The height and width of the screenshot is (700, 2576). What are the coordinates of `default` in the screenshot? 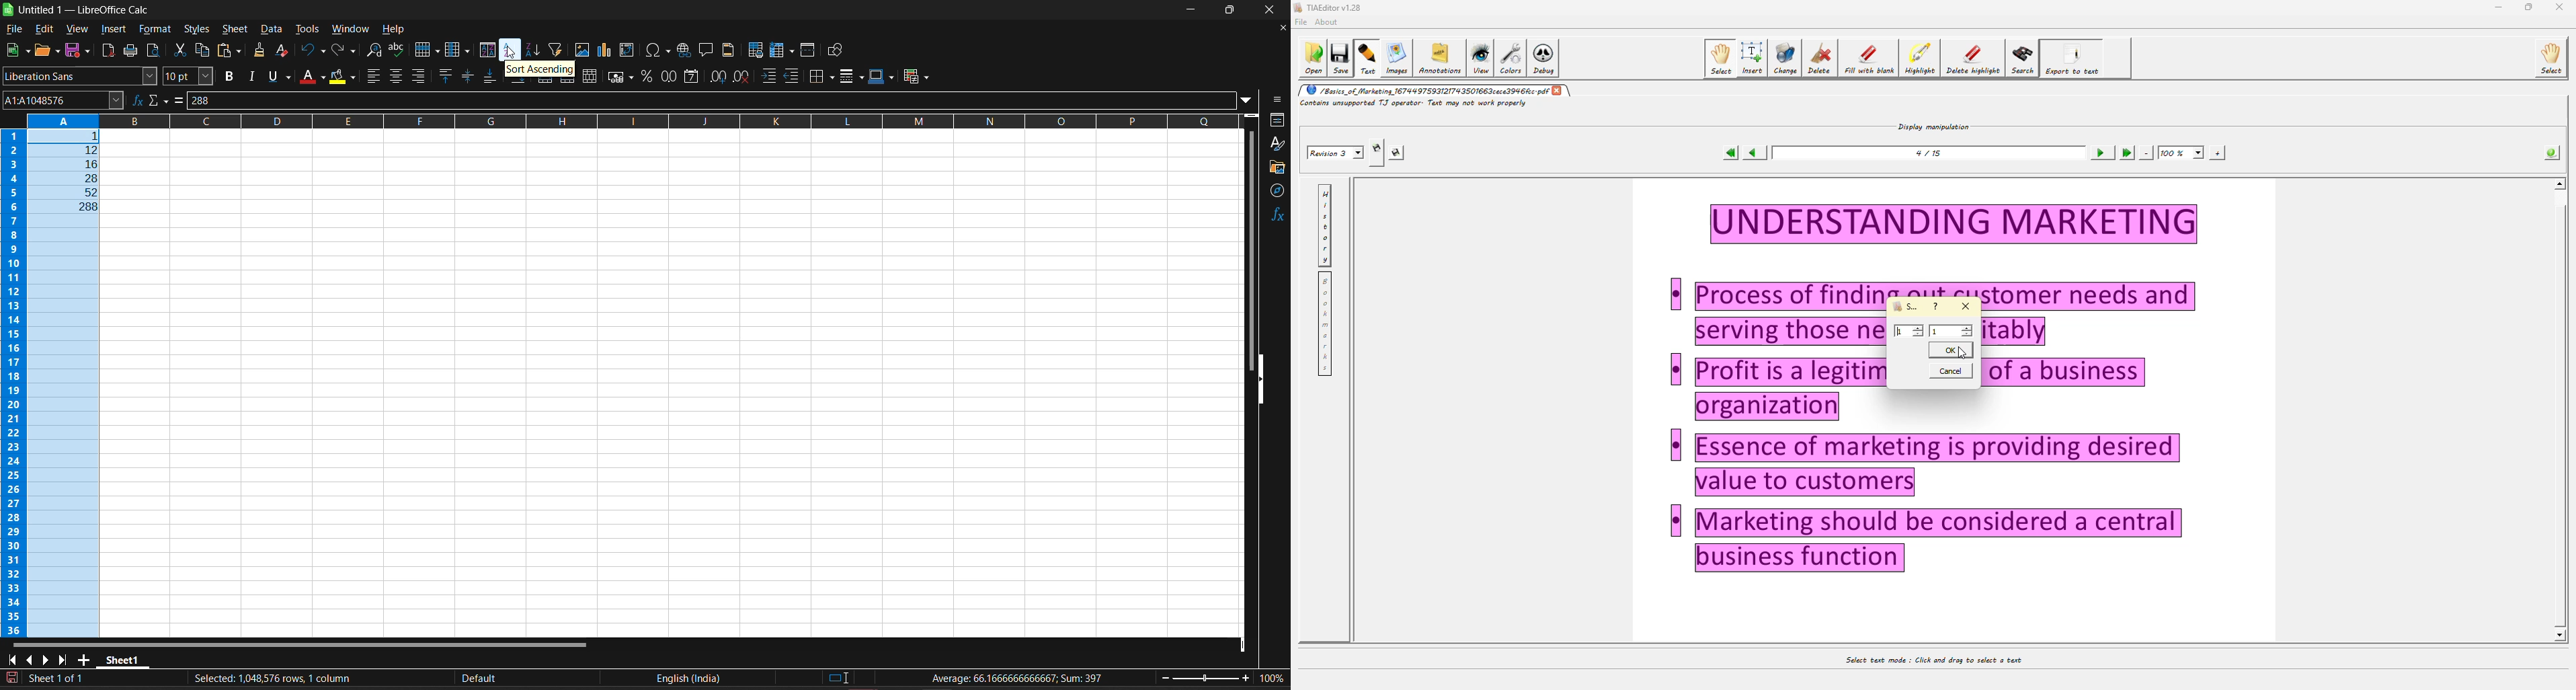 It's located at (481, 680).